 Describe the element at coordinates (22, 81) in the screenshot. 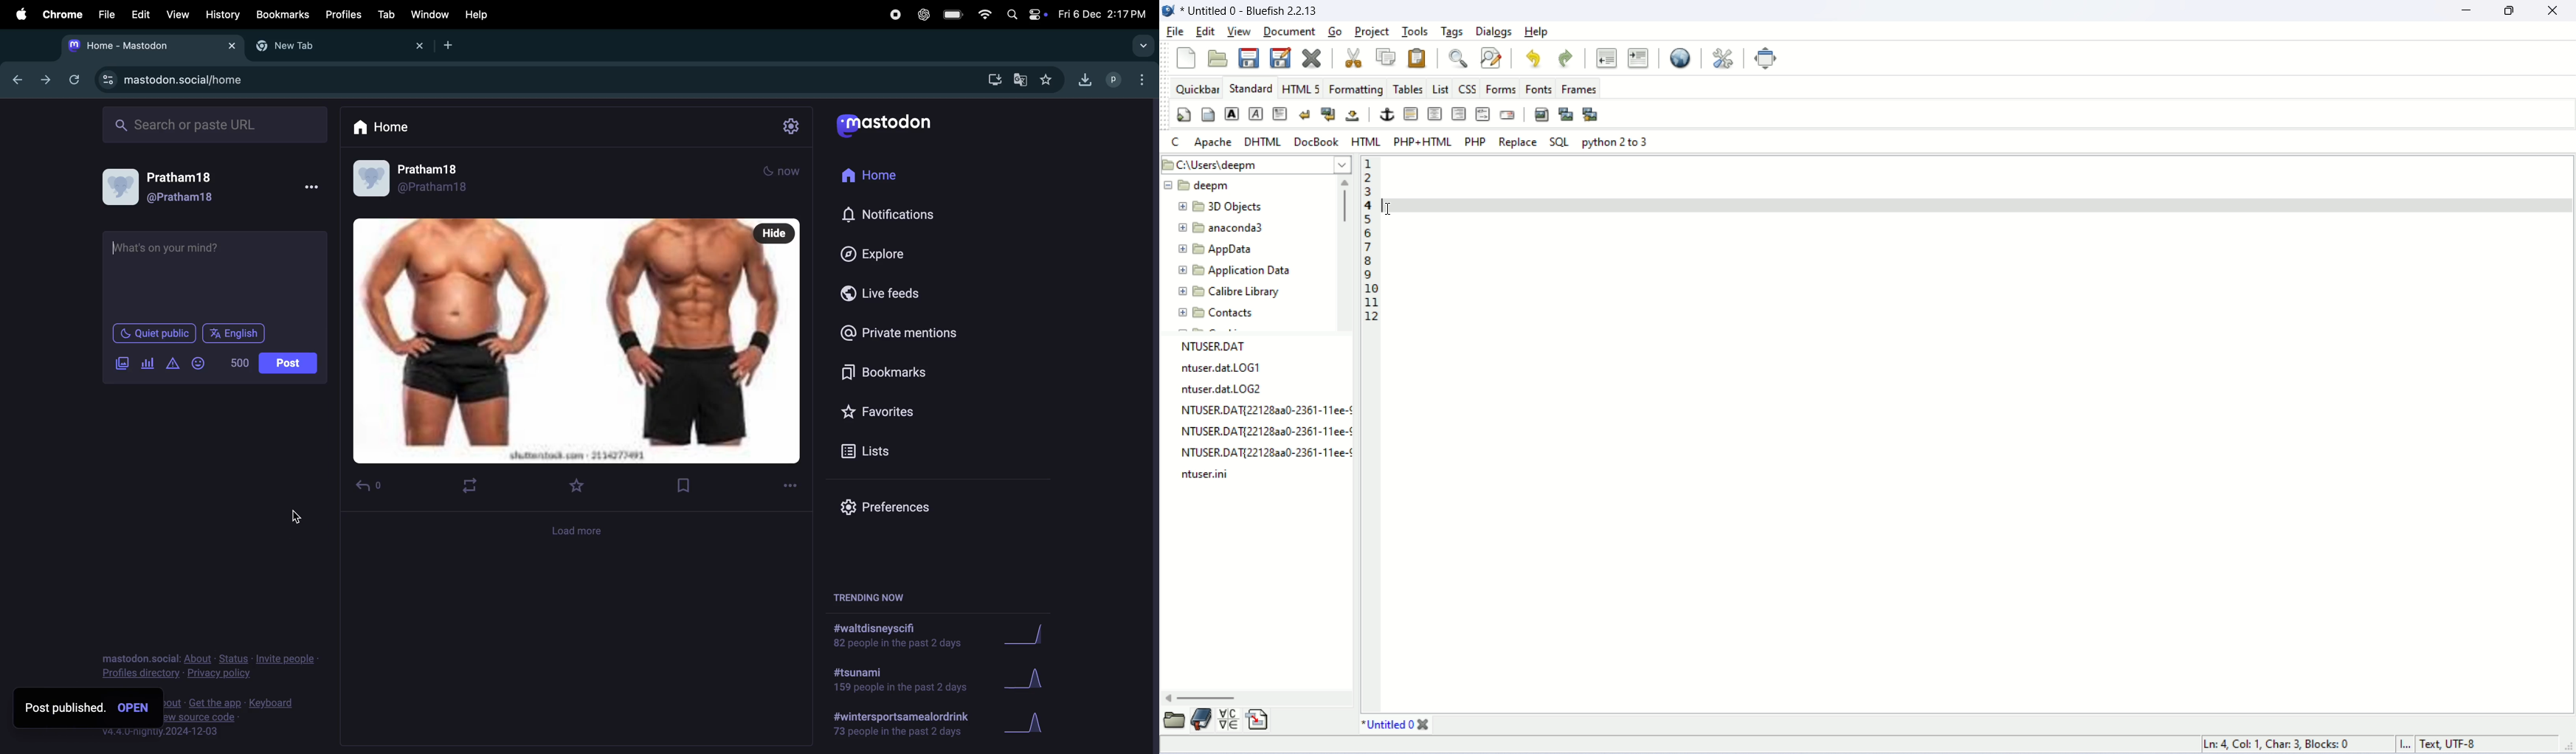

I see `backward` at that location.